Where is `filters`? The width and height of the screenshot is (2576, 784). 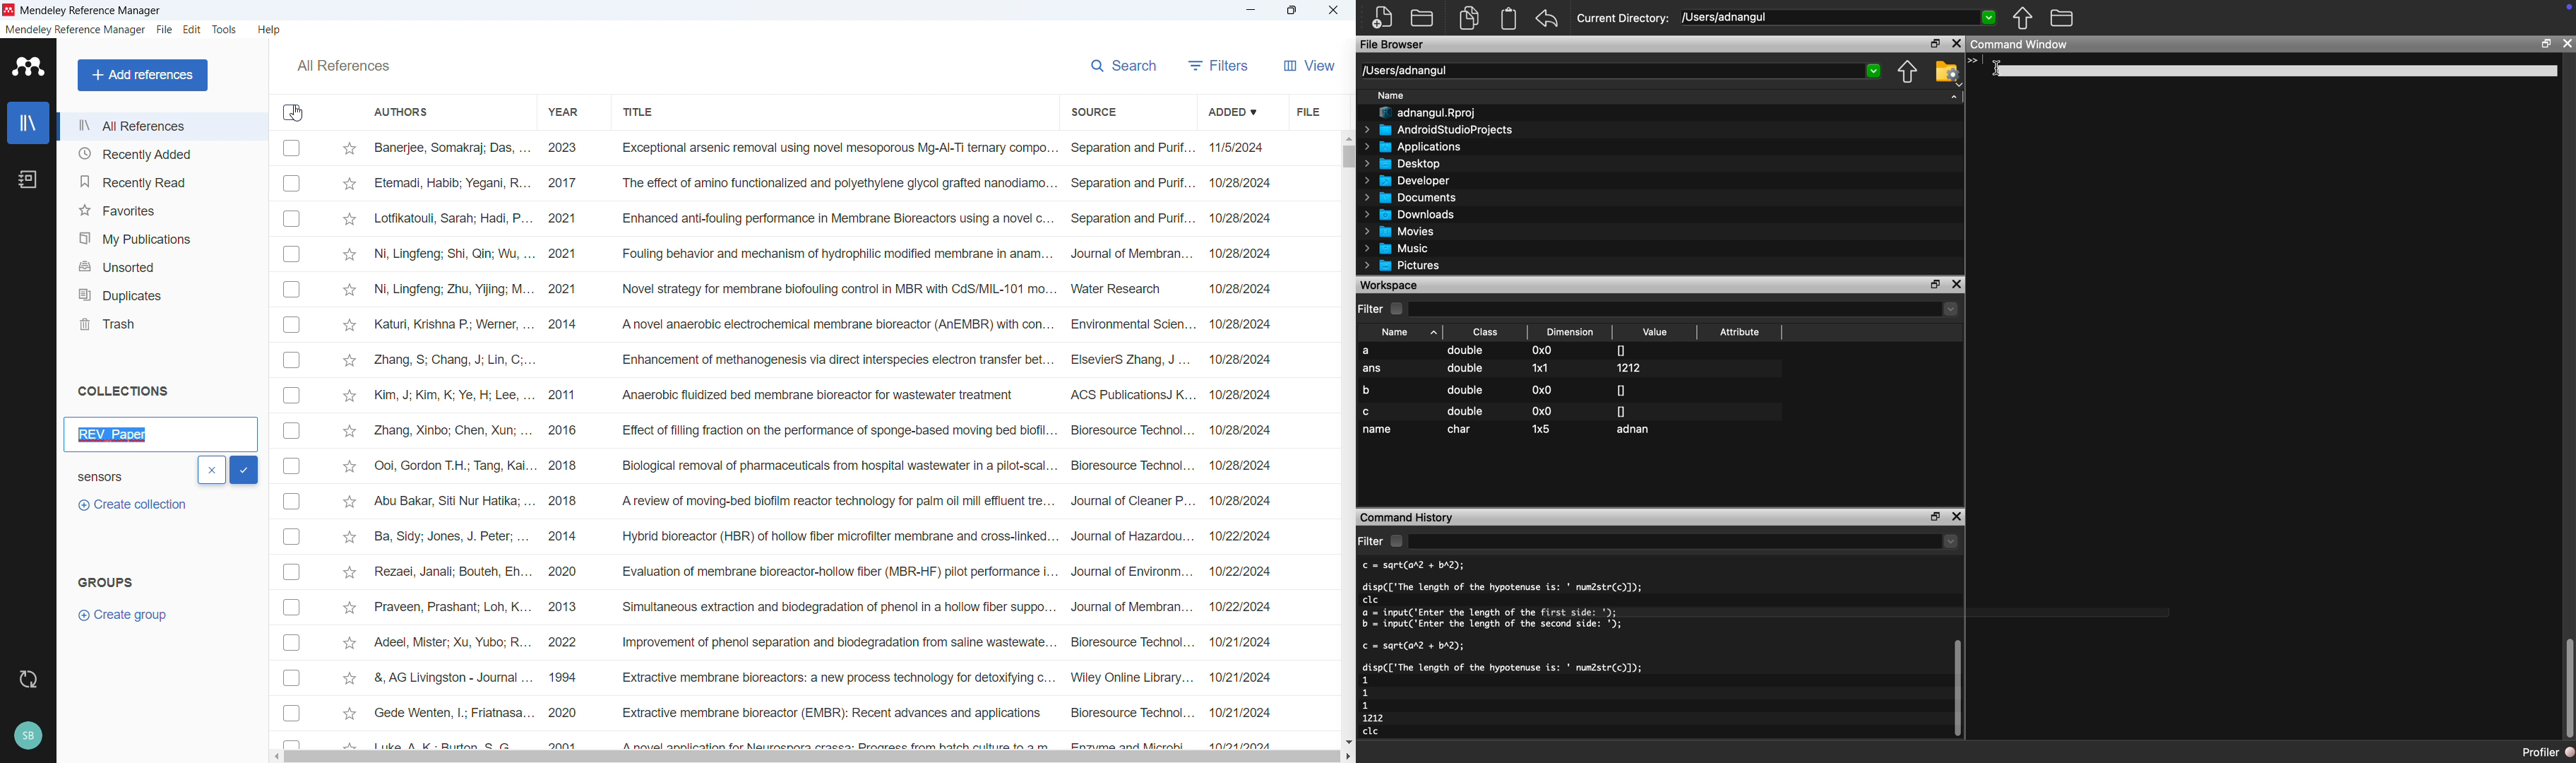
filters is located at coordinates (1219, 64).